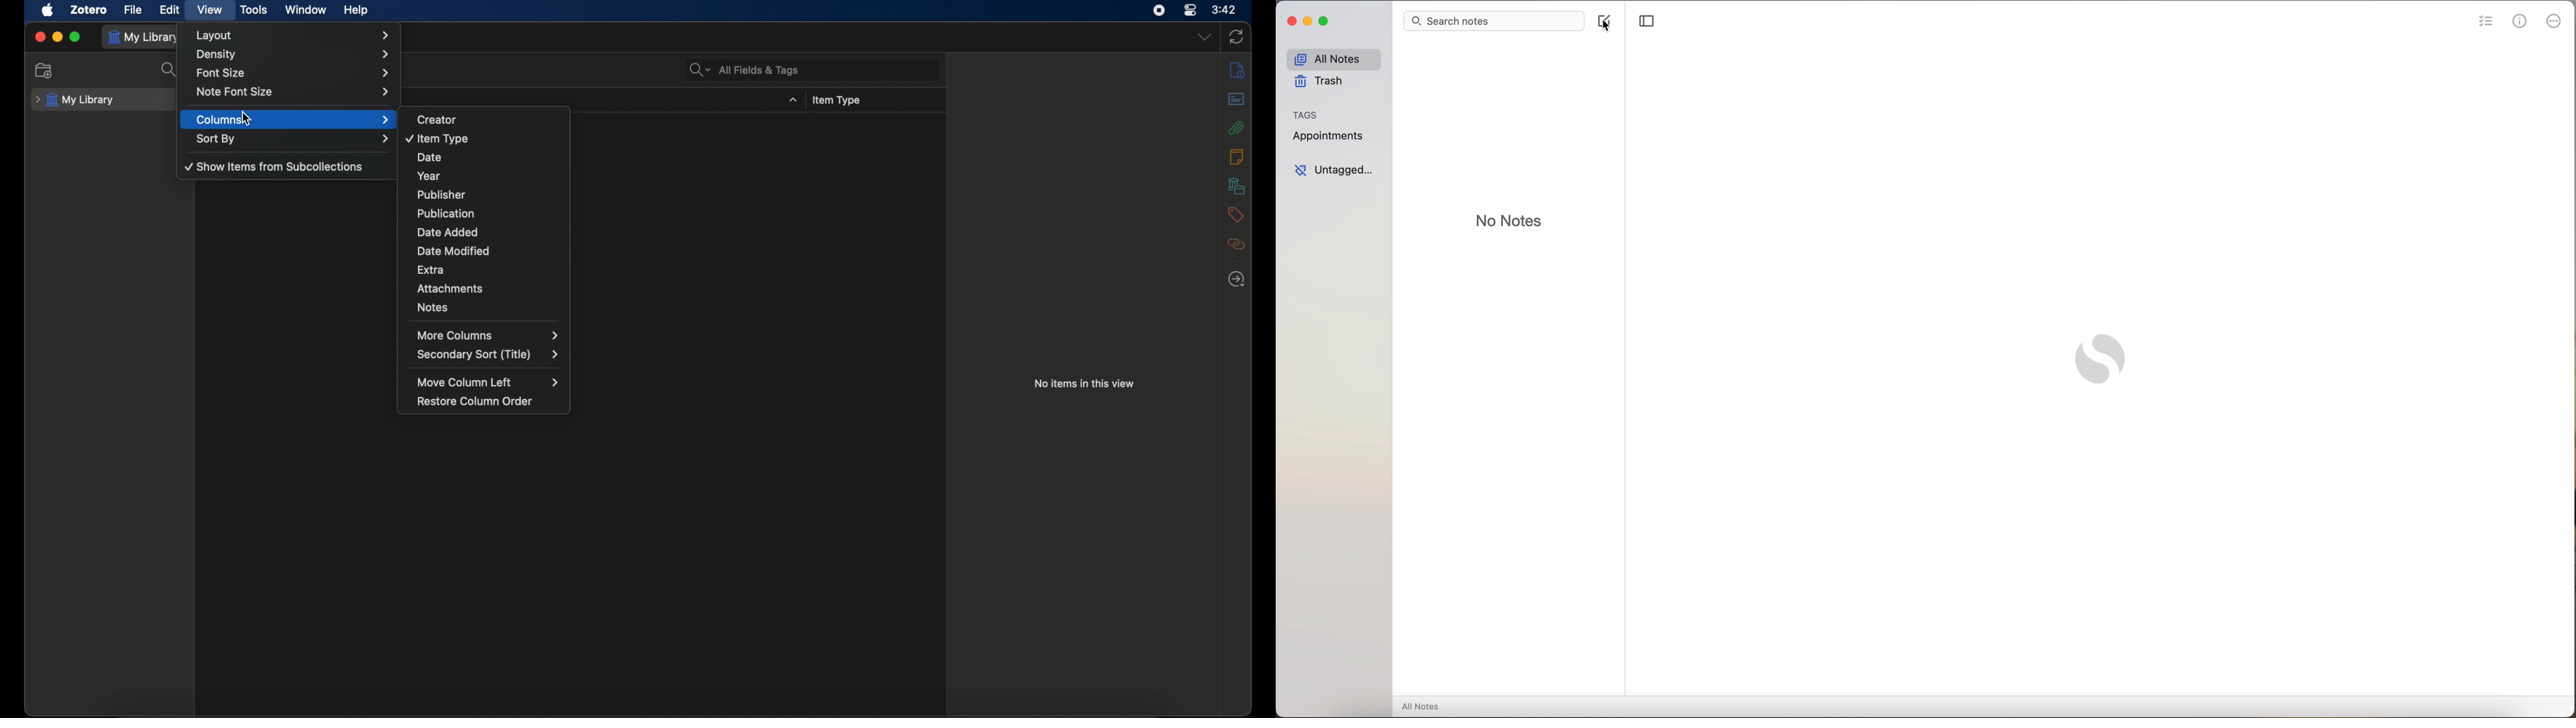  I want to click on sync, so click(1237, 37).